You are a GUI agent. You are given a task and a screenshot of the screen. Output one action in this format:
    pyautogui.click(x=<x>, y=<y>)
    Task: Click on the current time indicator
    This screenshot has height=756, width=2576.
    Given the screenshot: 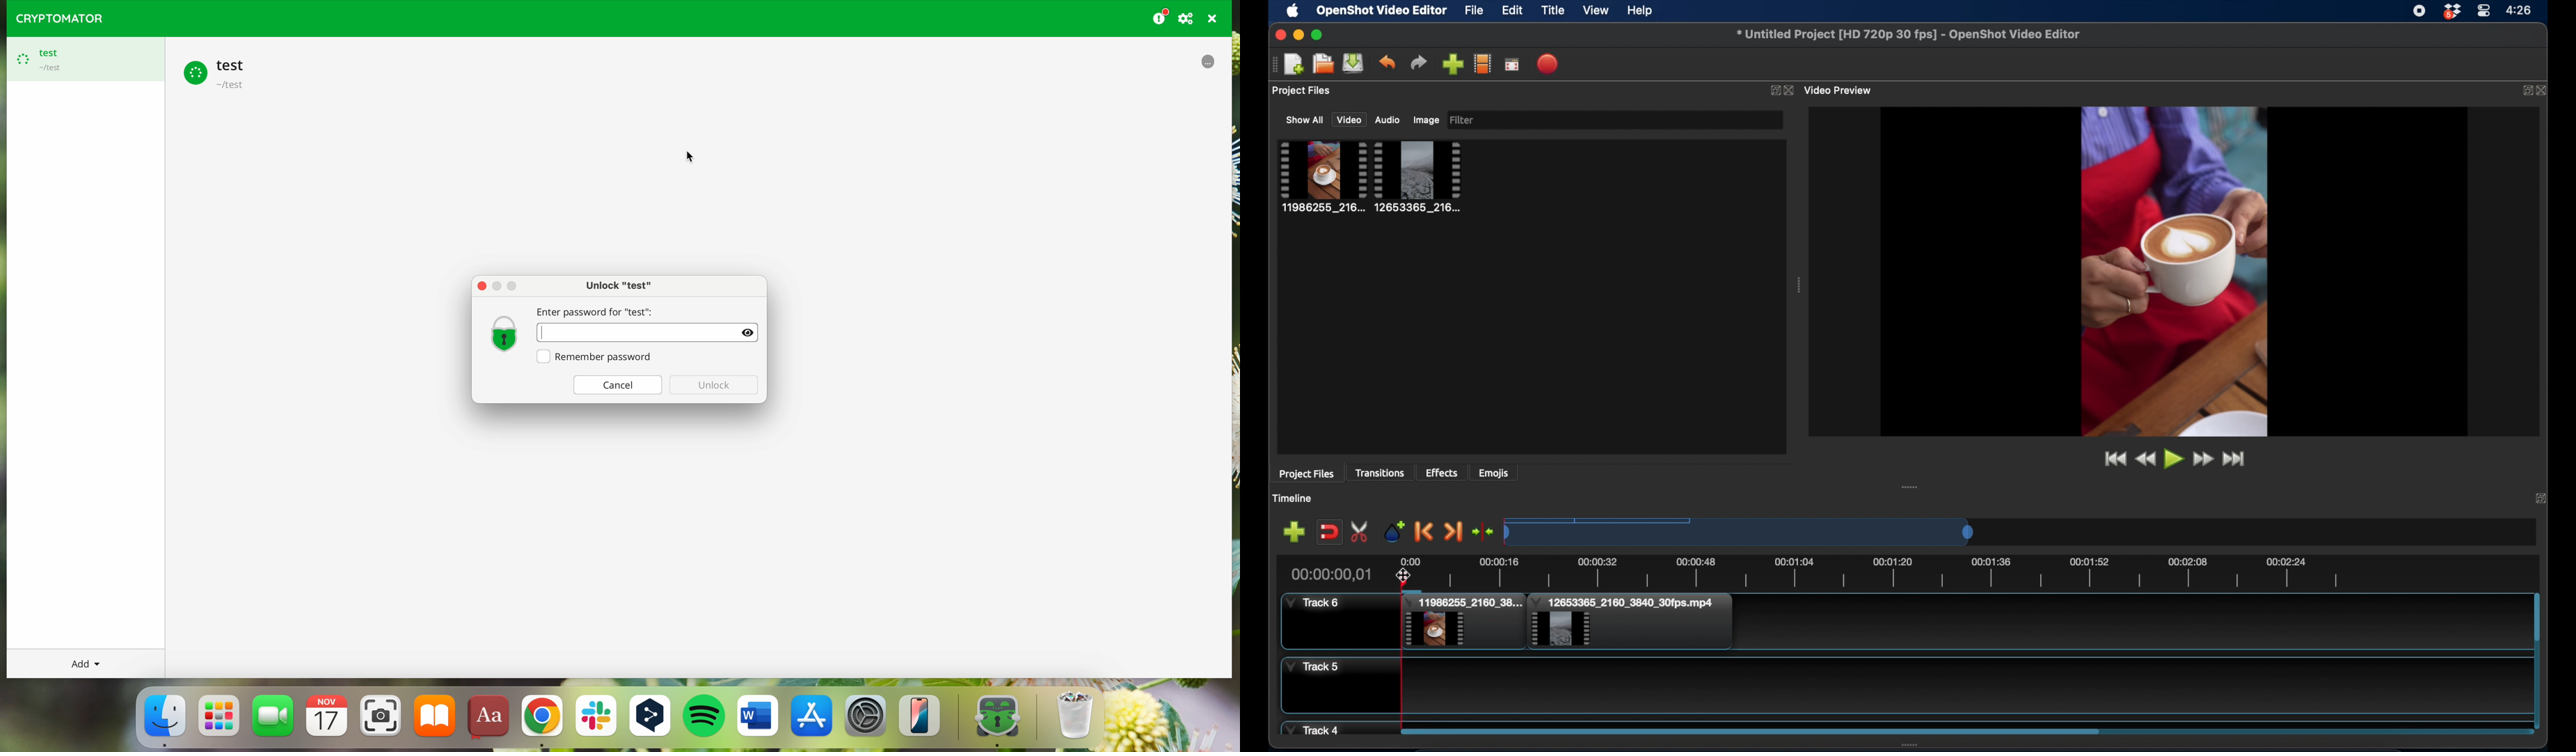 What is the action you would take?
    pyautogui.click(x=1331, y=574)
    